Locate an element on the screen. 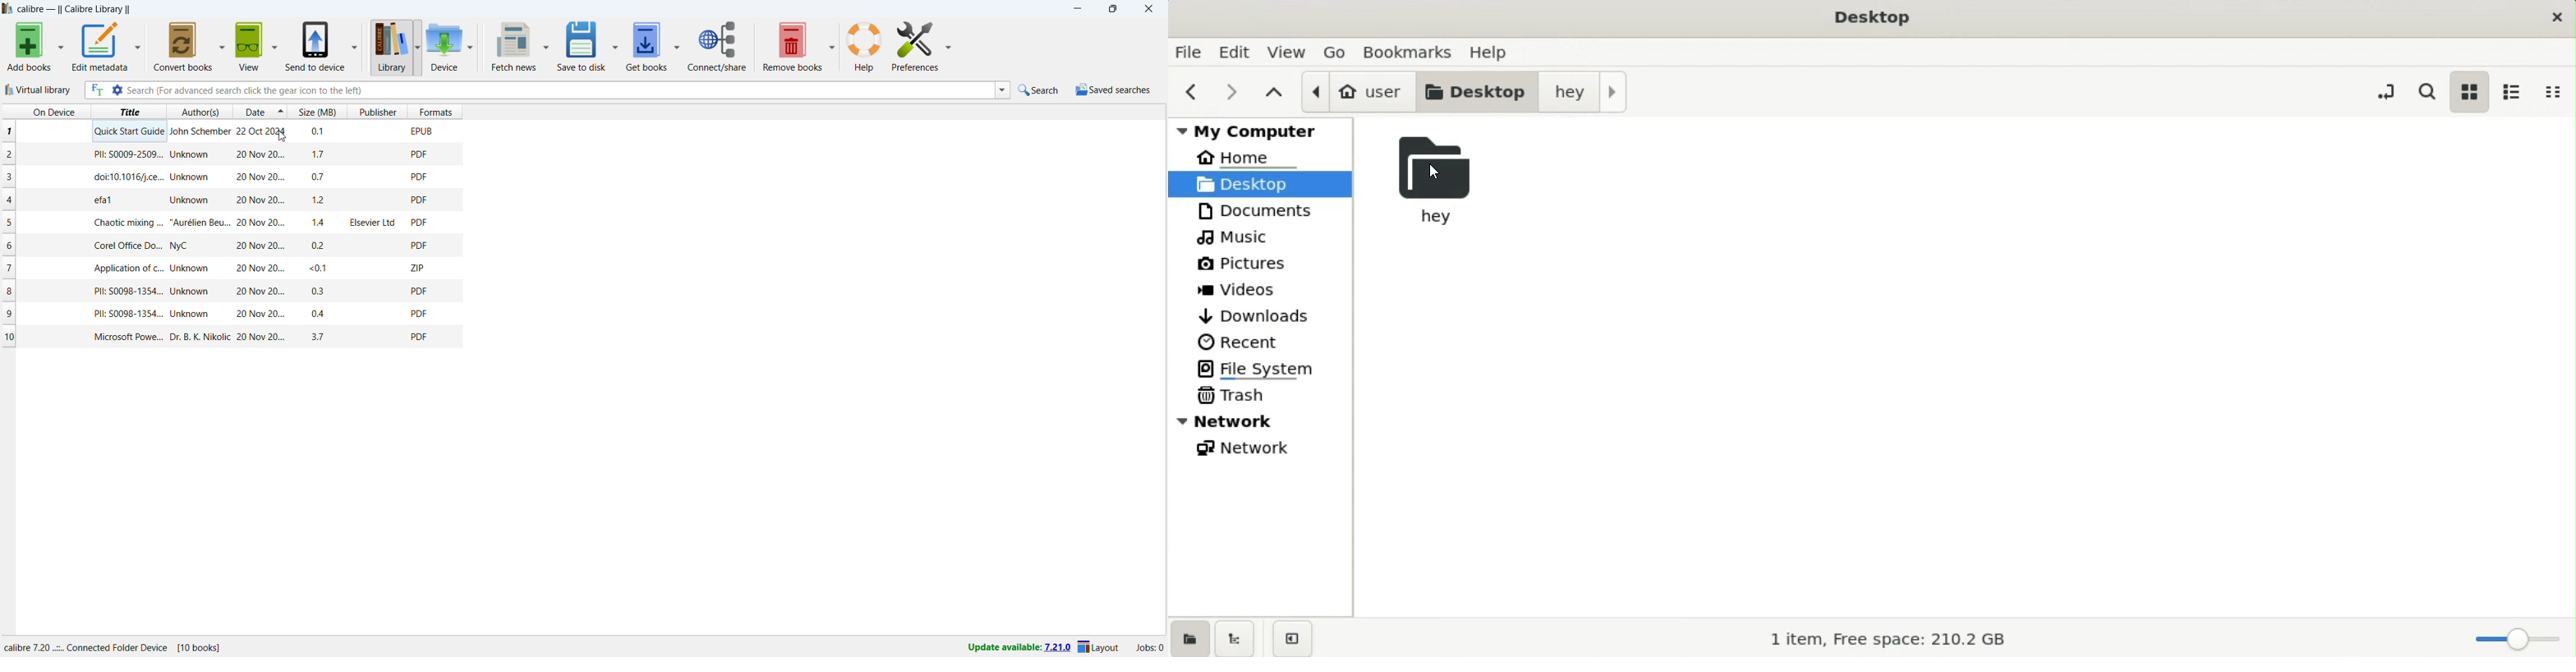 Image resolution: width=2576 pixels, height=672 pixels. remove books options is located at coordinates (833, 45).